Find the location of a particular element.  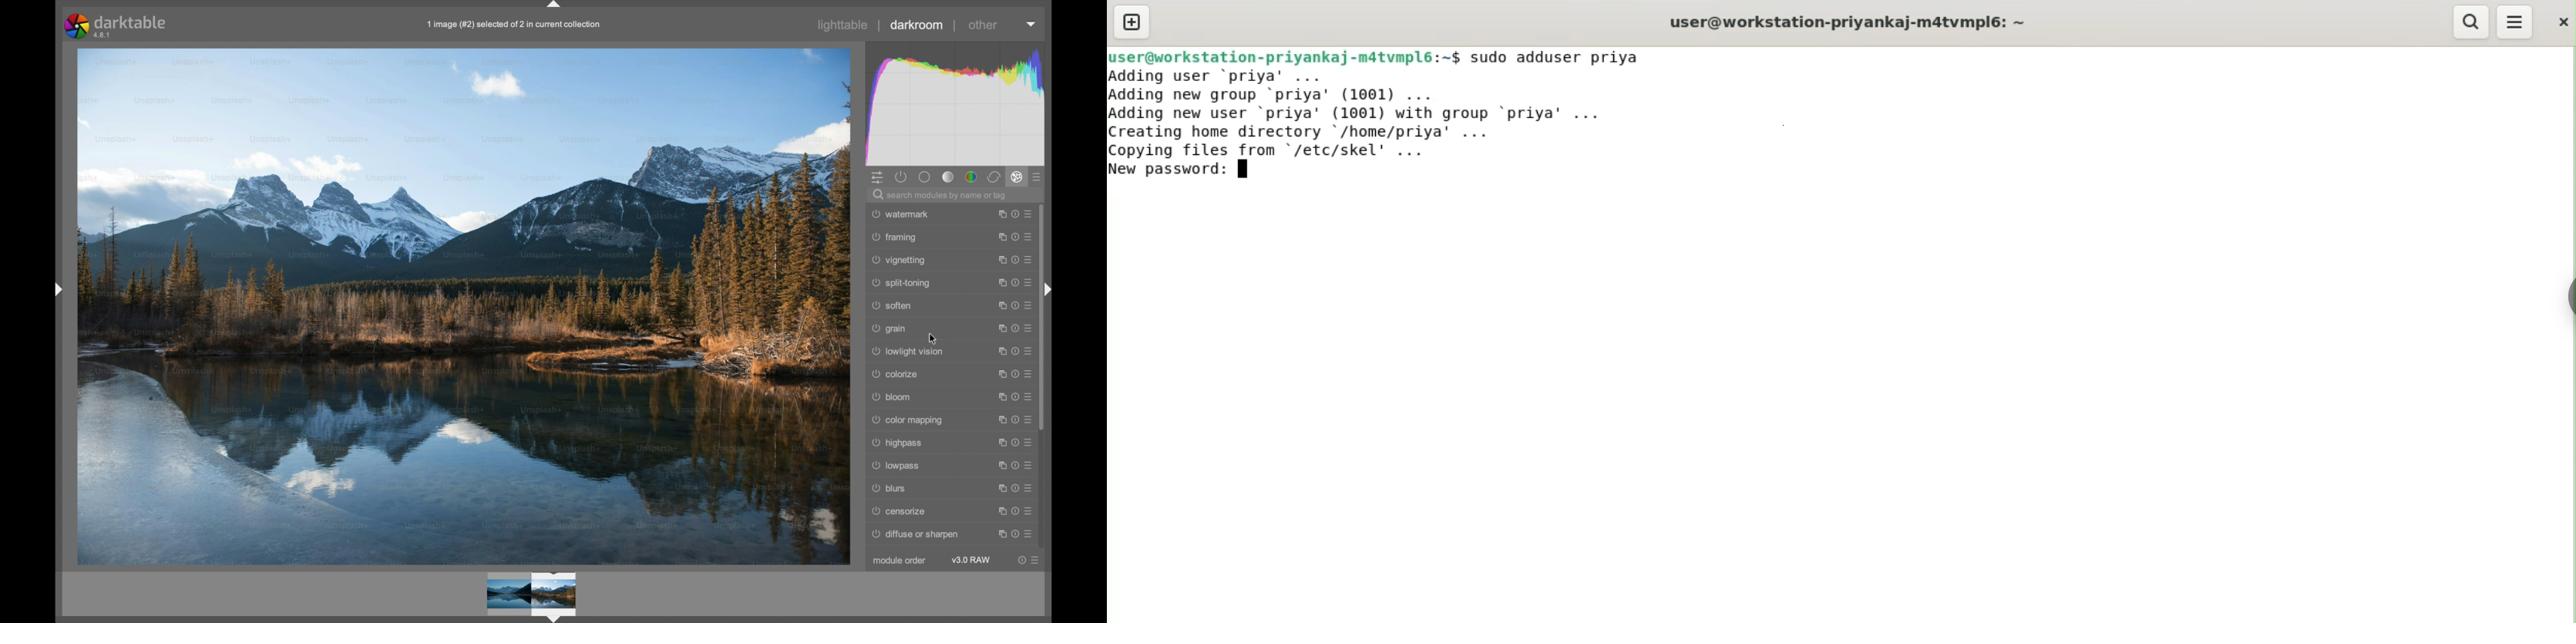

presets is located at coordinates (1039, 178).